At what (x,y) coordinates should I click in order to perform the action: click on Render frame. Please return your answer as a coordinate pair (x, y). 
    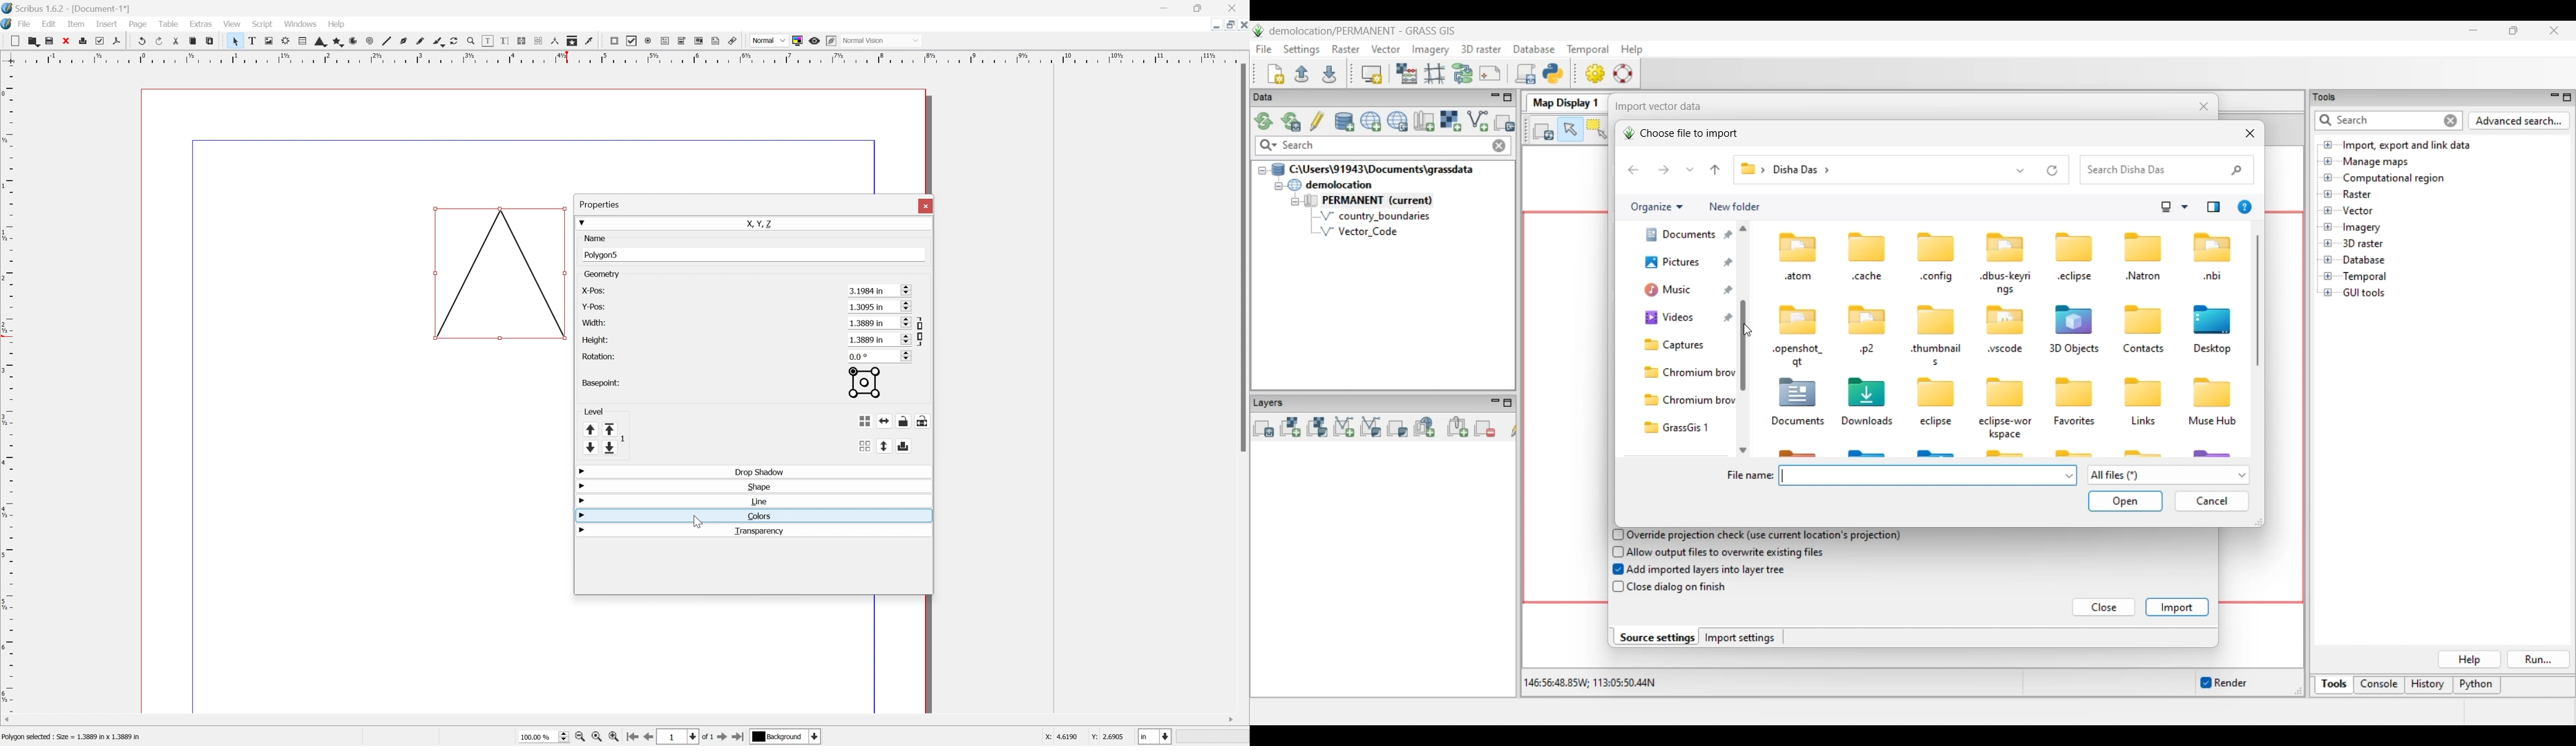
    Looking at the image, I should click on (285, 41).